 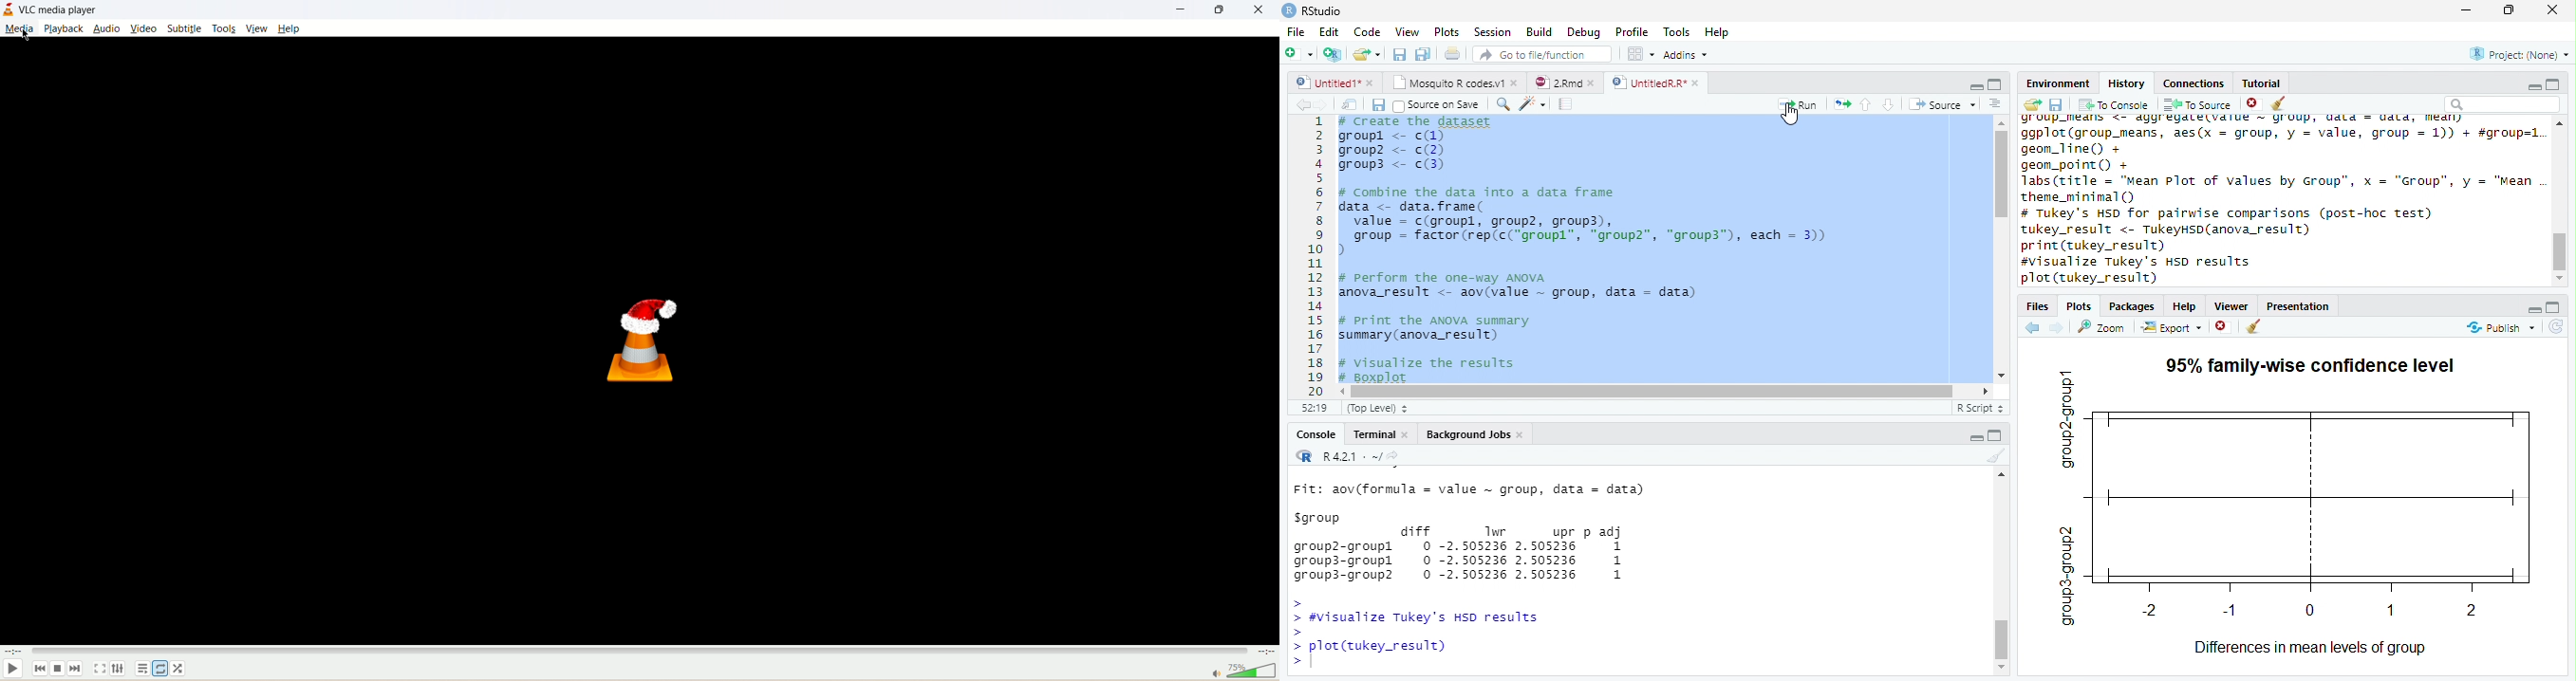 I want to click on Session, so click(x=1493, y=32).